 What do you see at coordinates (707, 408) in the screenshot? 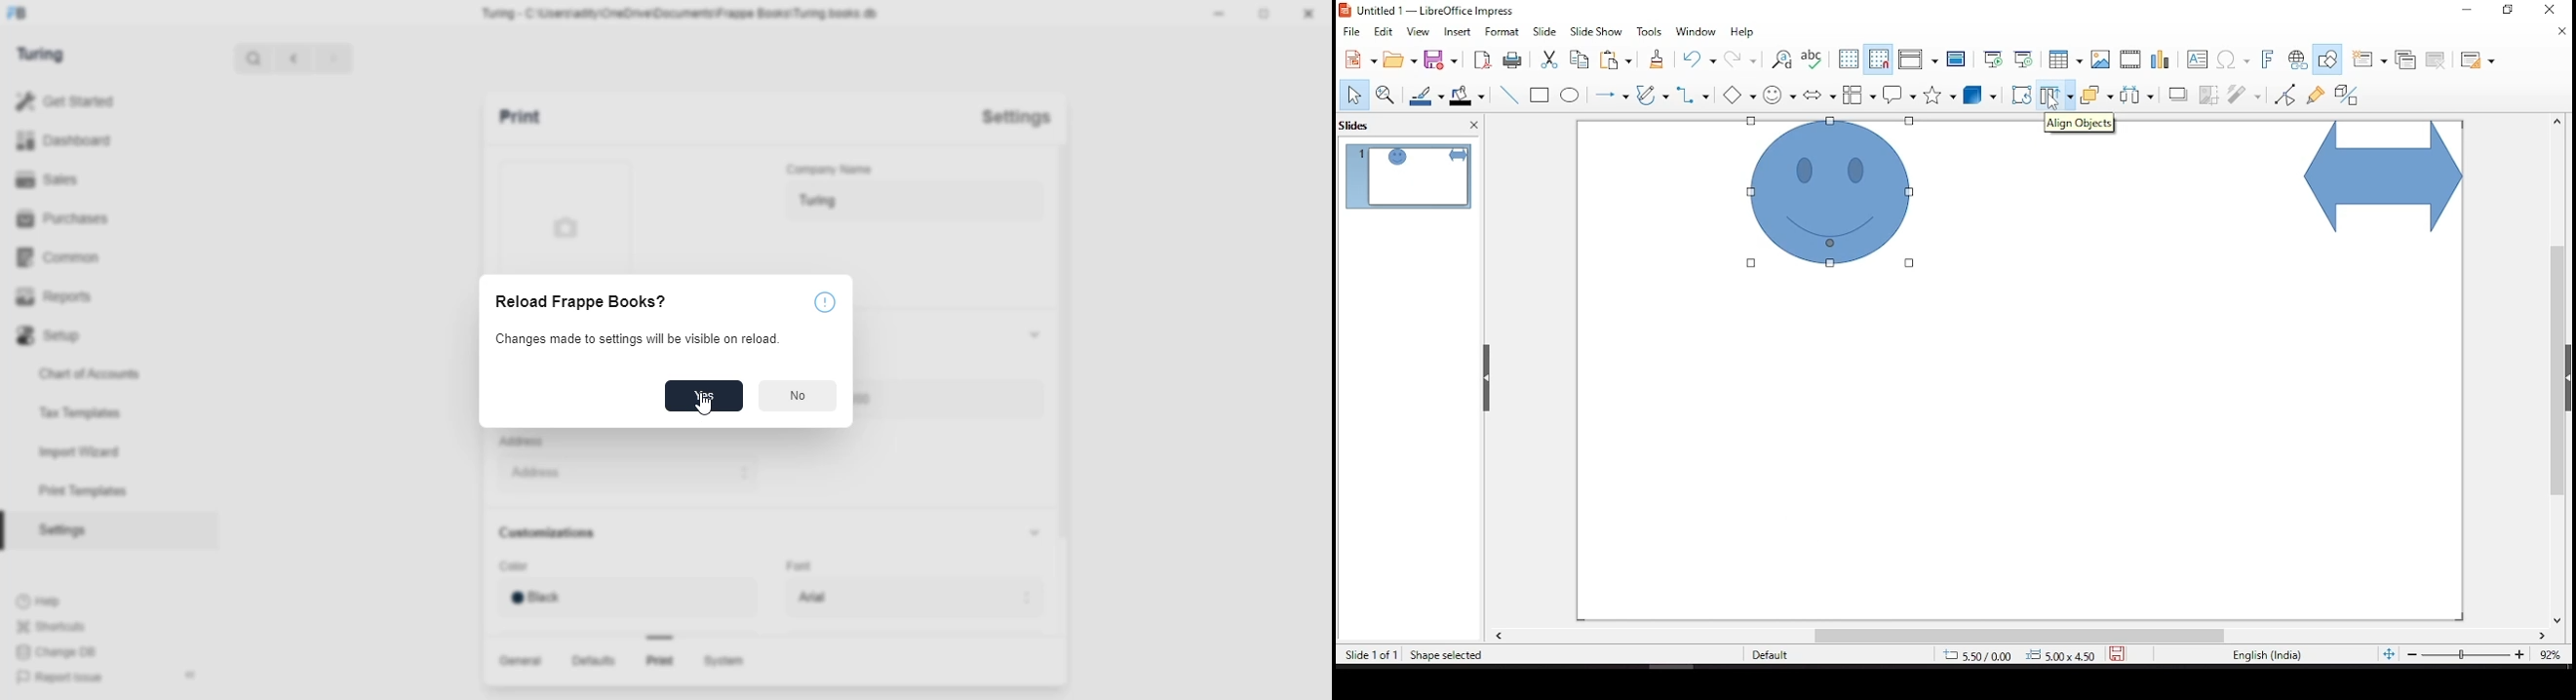
I see `cursor` at bounding box center [707, 408].